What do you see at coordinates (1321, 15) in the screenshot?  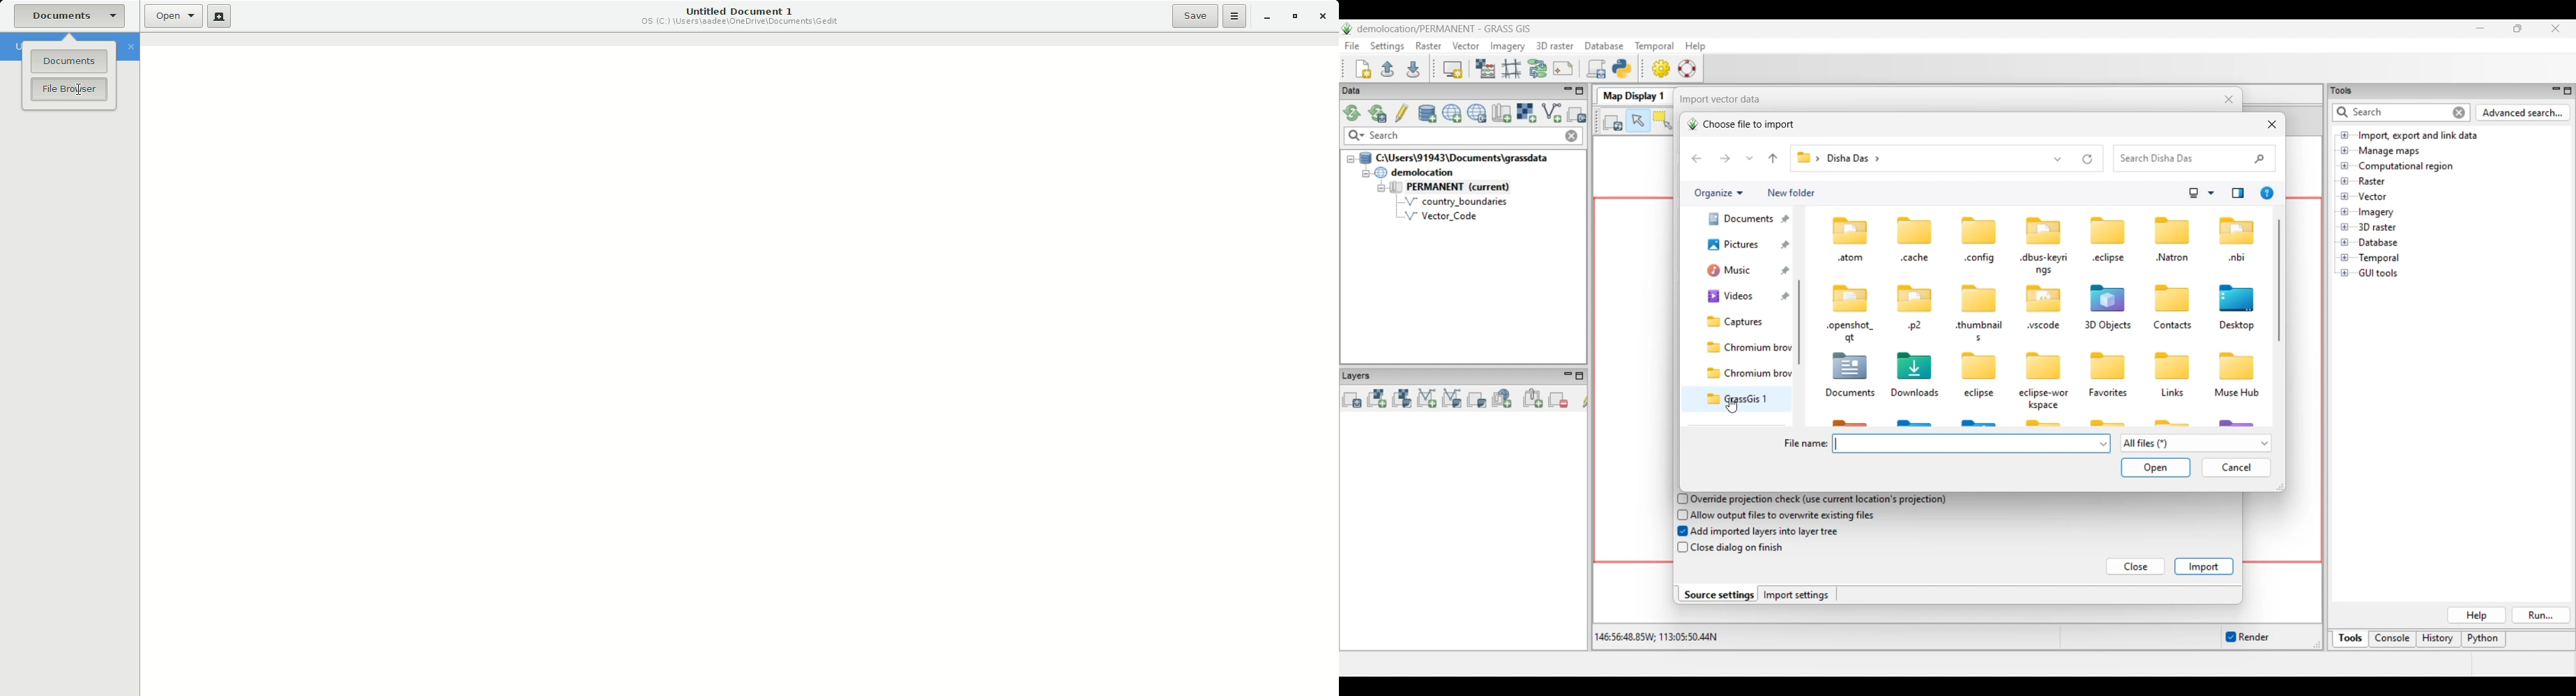 I see `Close` at bounding box center [1321, 15].